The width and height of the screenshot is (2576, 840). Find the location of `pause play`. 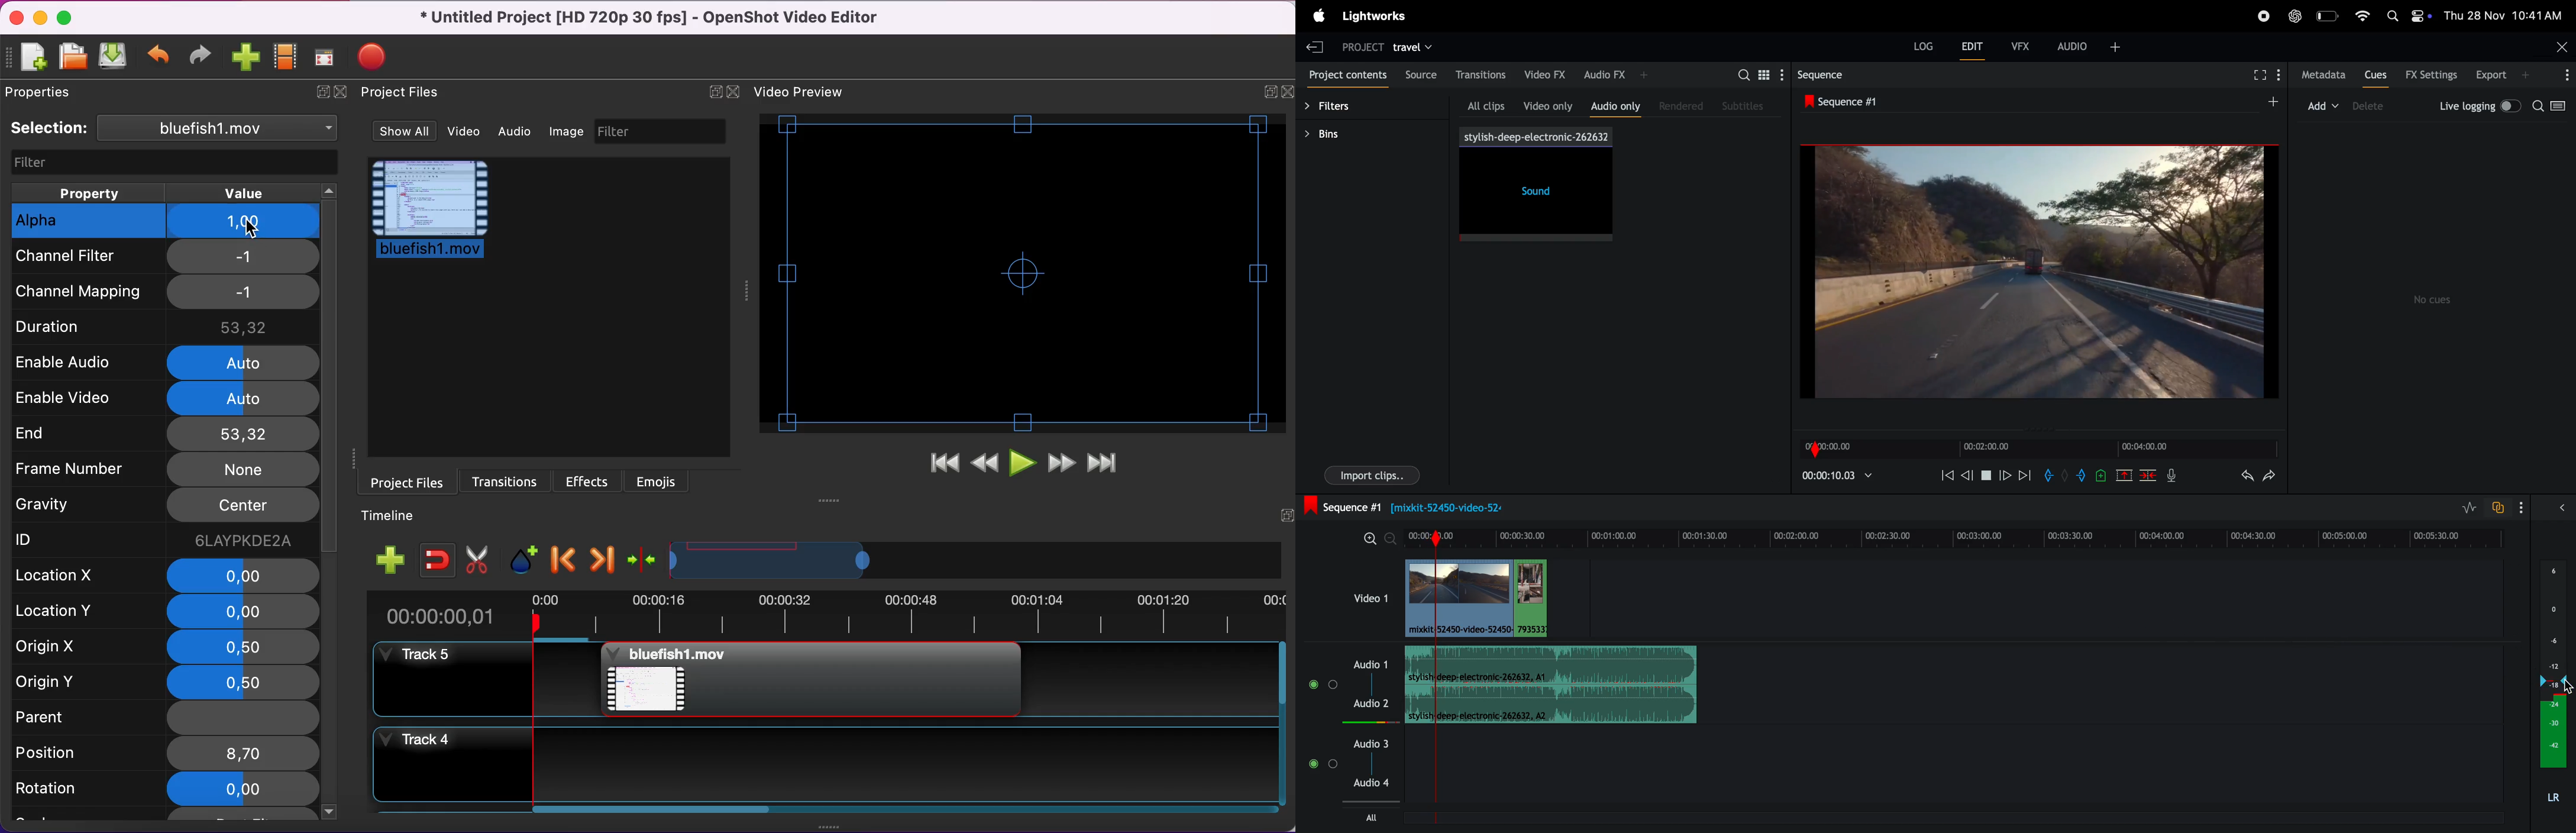

pause play is located at coordinates (1986, 474).